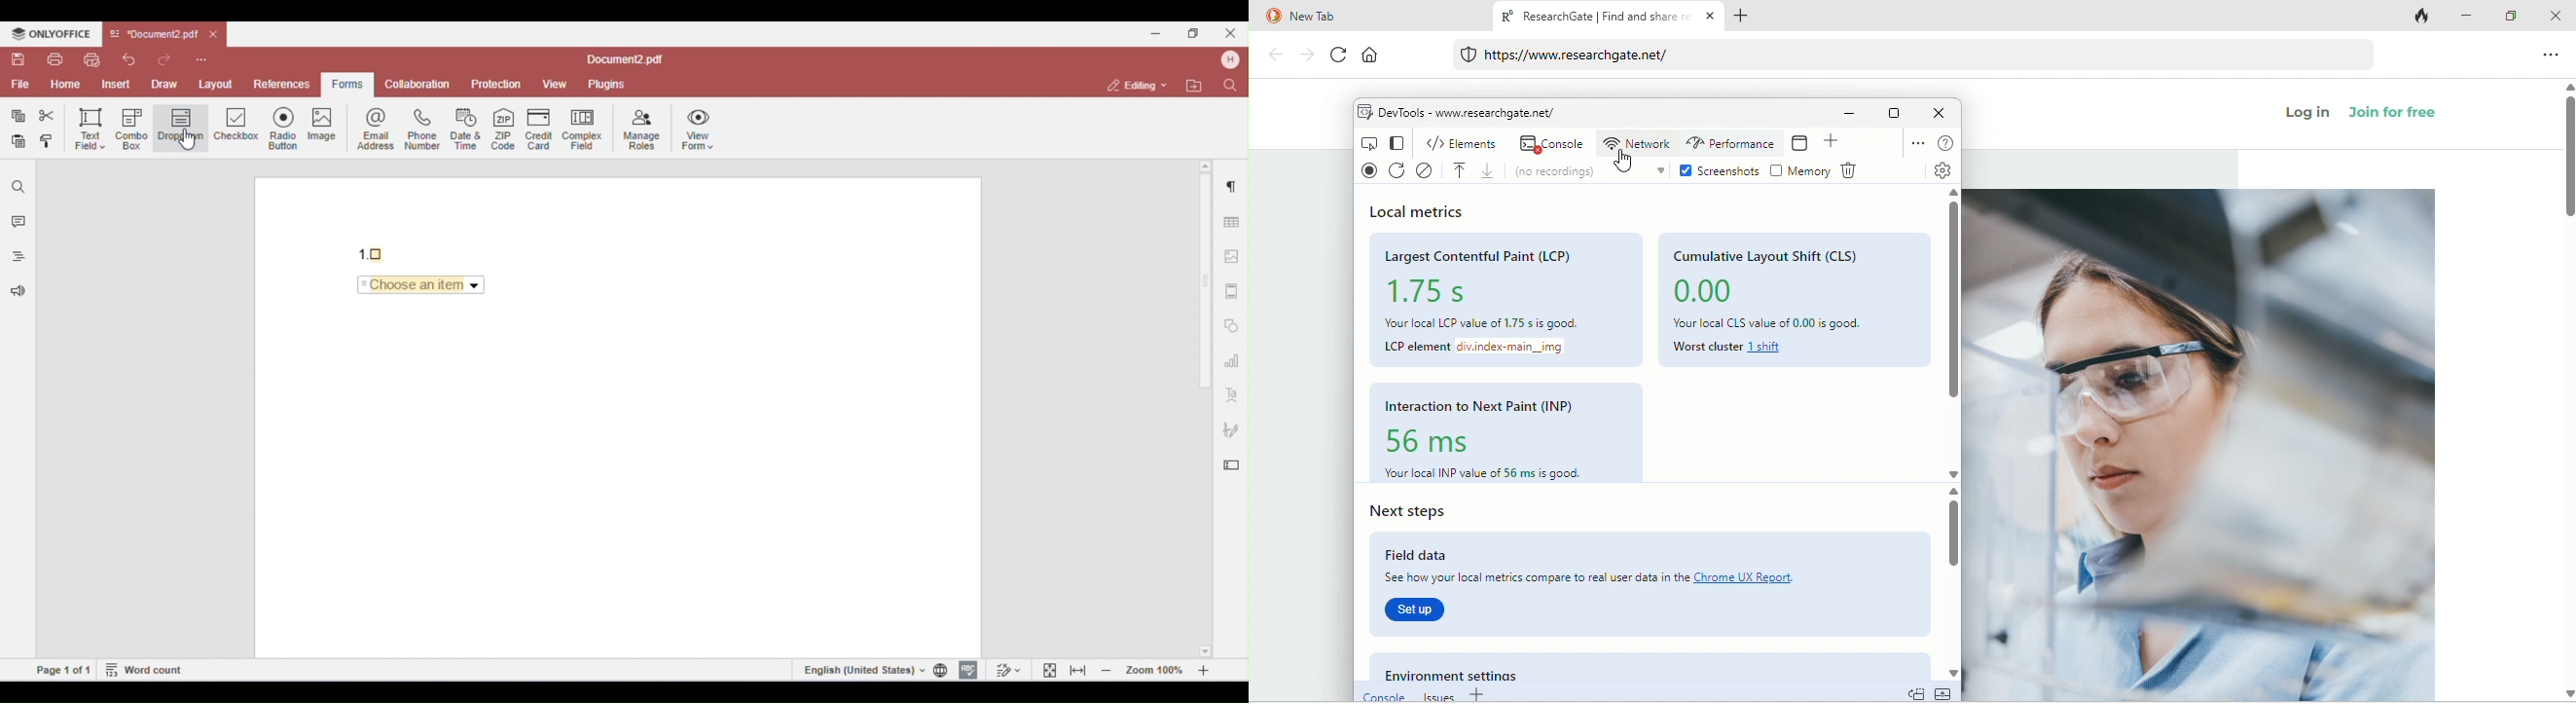 The image size is (2576, 728). I want to click on forward, so click(1305, 55).